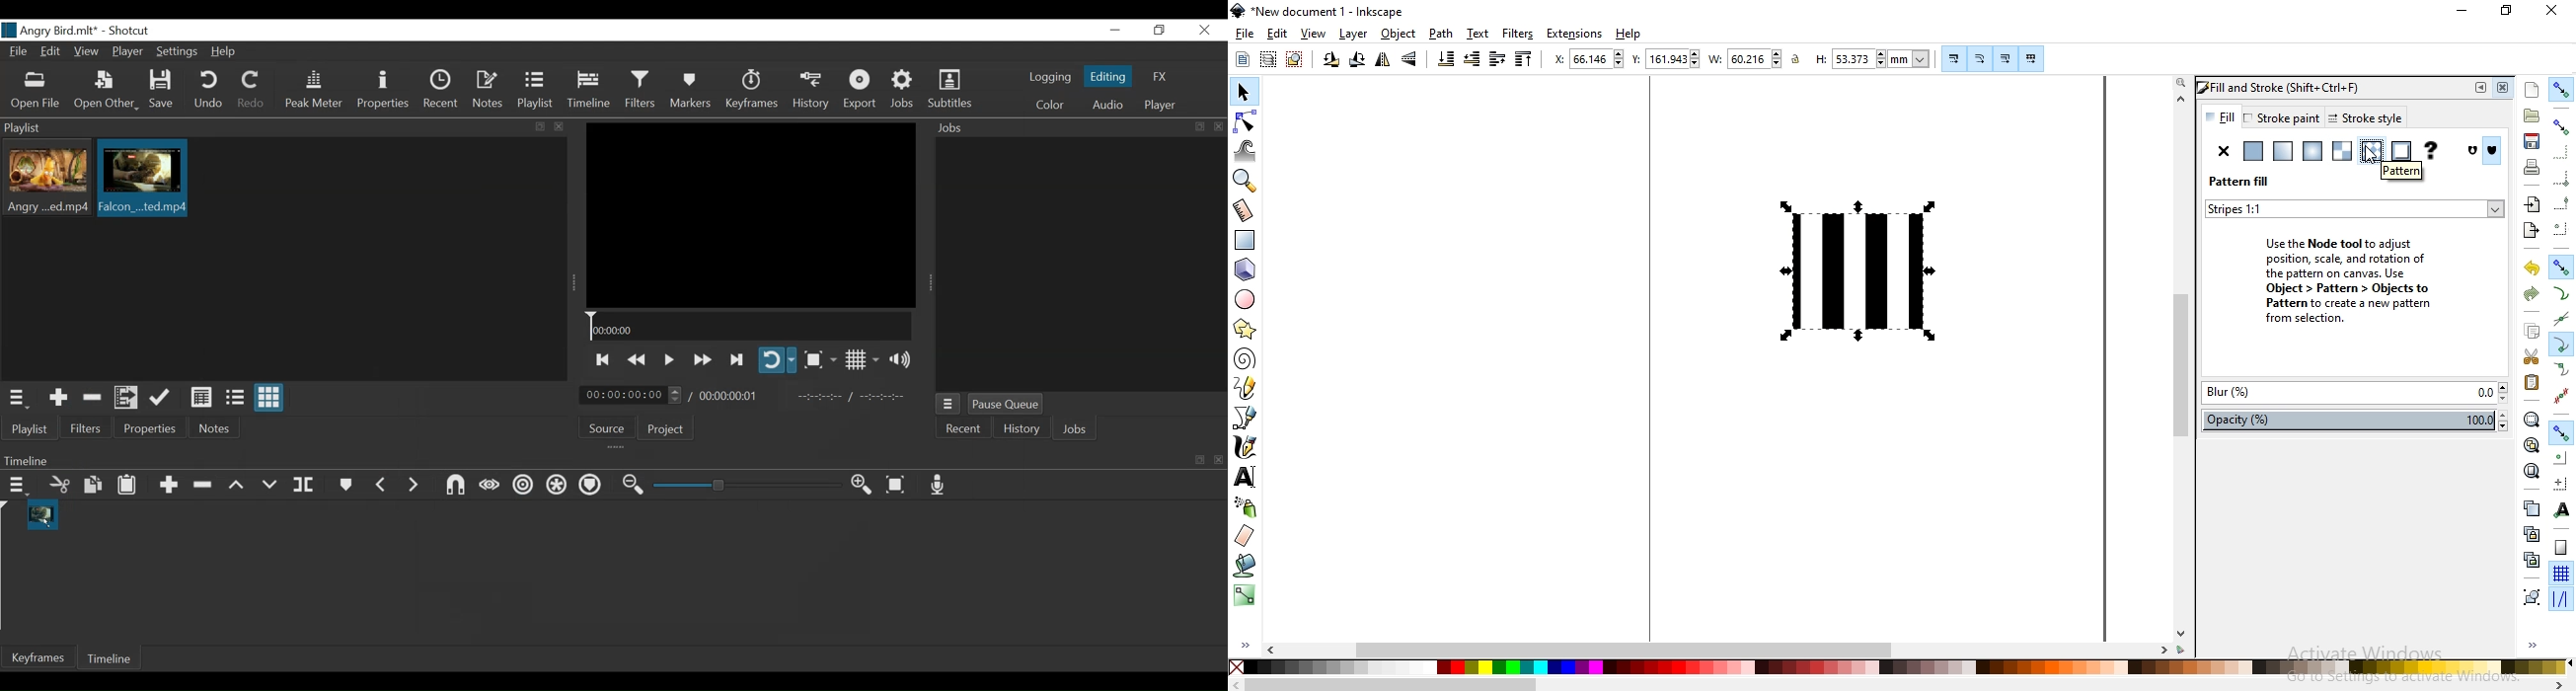 This screenshot has width=2576, height=700. What do you see at coordinates (129, 488) in the screenshot?
I see `Paste` at bounding box center [129, 488].